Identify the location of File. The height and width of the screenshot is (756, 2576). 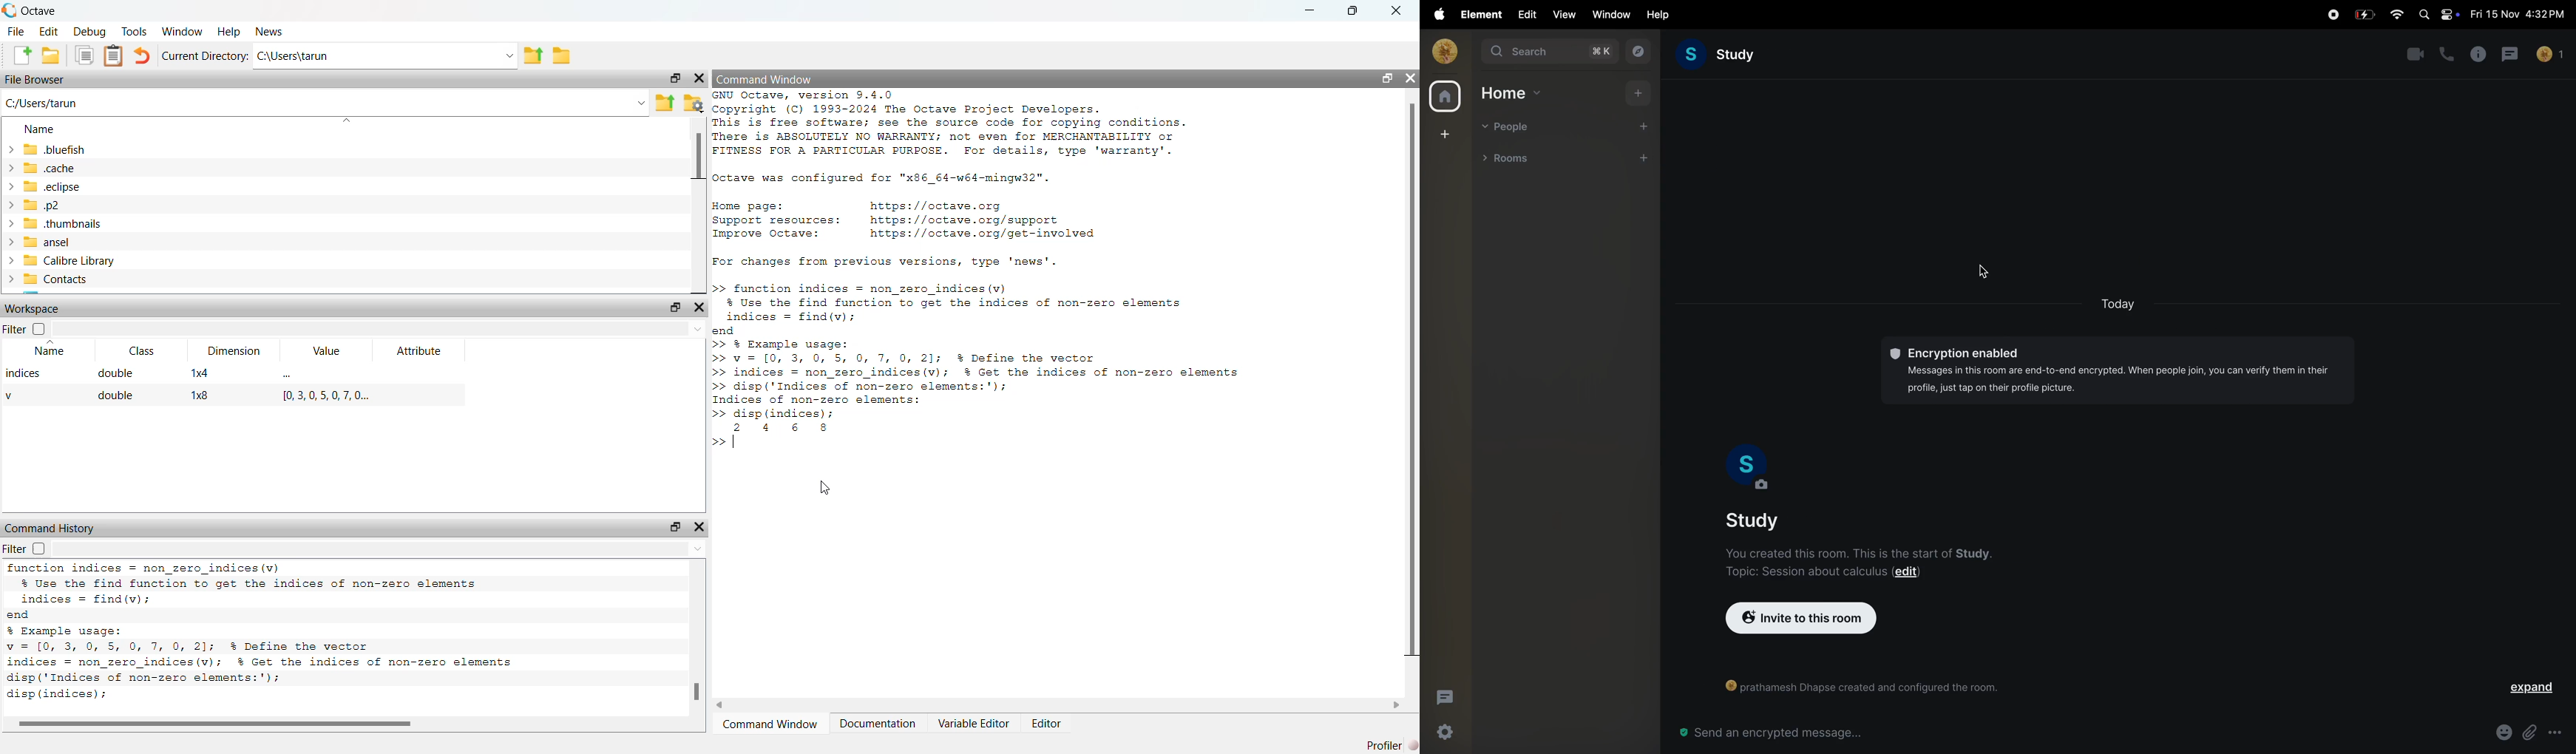
(17, 33).